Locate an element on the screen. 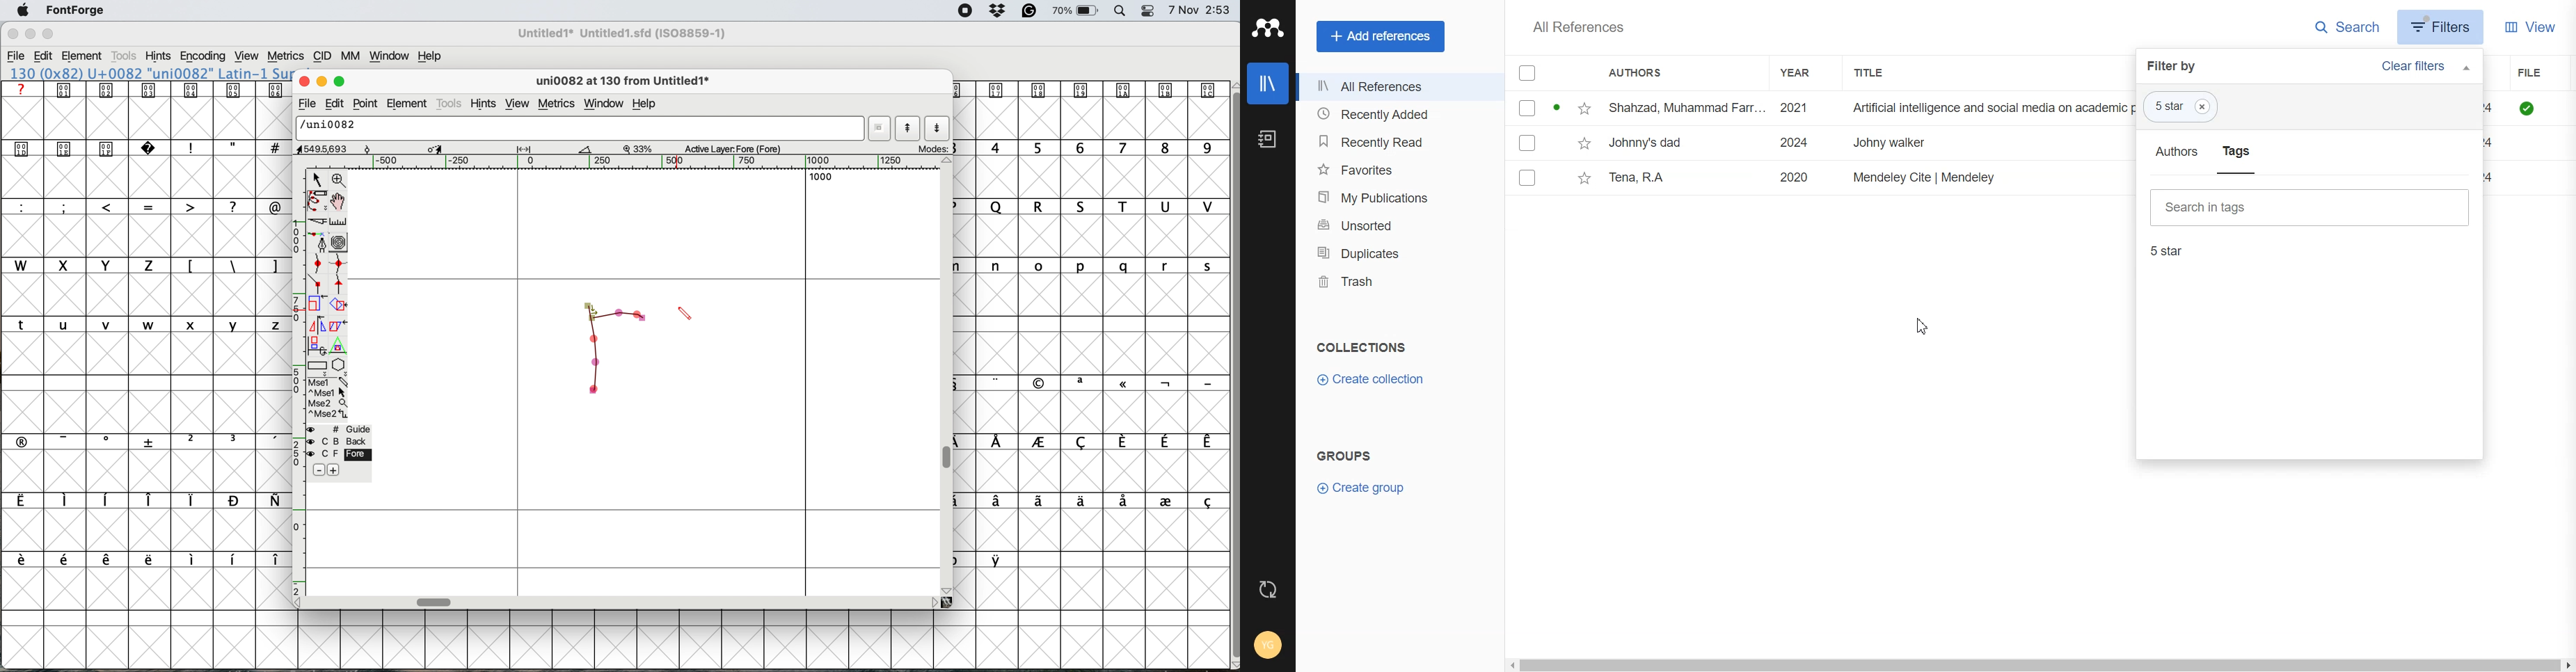  rectangle or box is located at coordinates (318, 367).